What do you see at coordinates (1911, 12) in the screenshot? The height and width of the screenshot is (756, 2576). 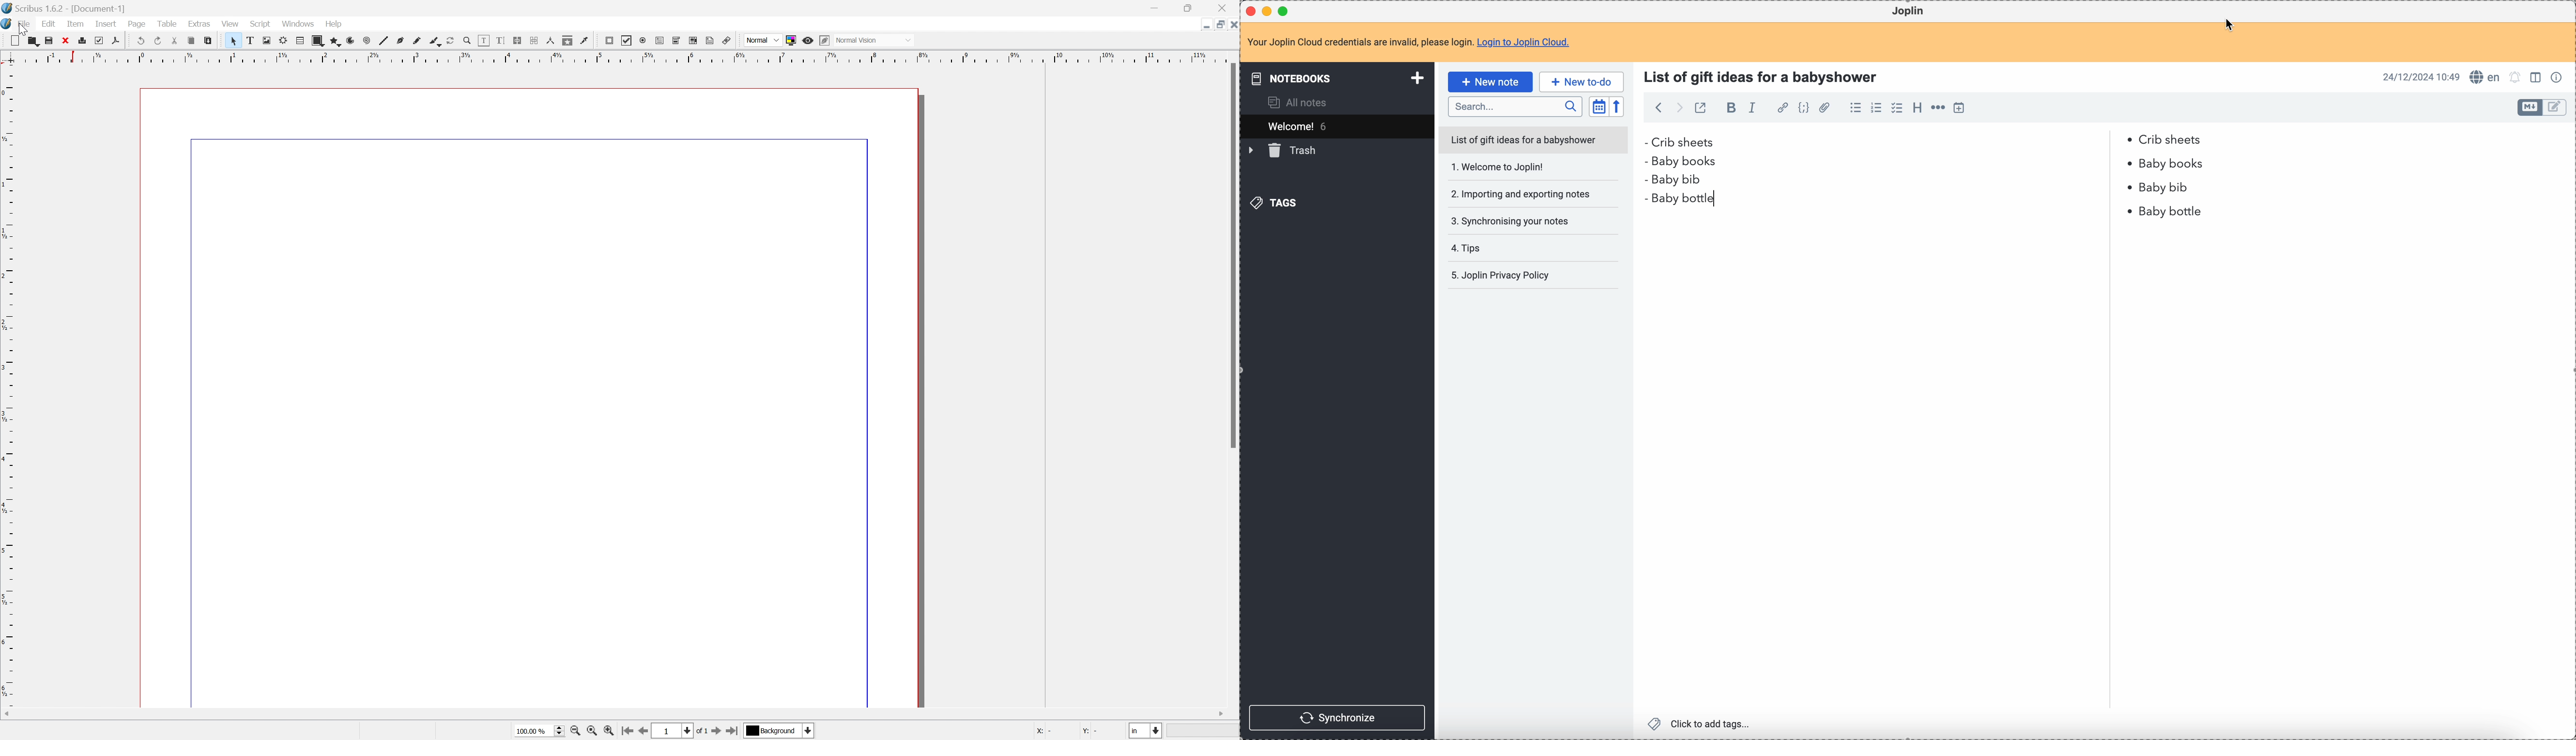 I see `Joplin` at bounding box center [1911, 12].